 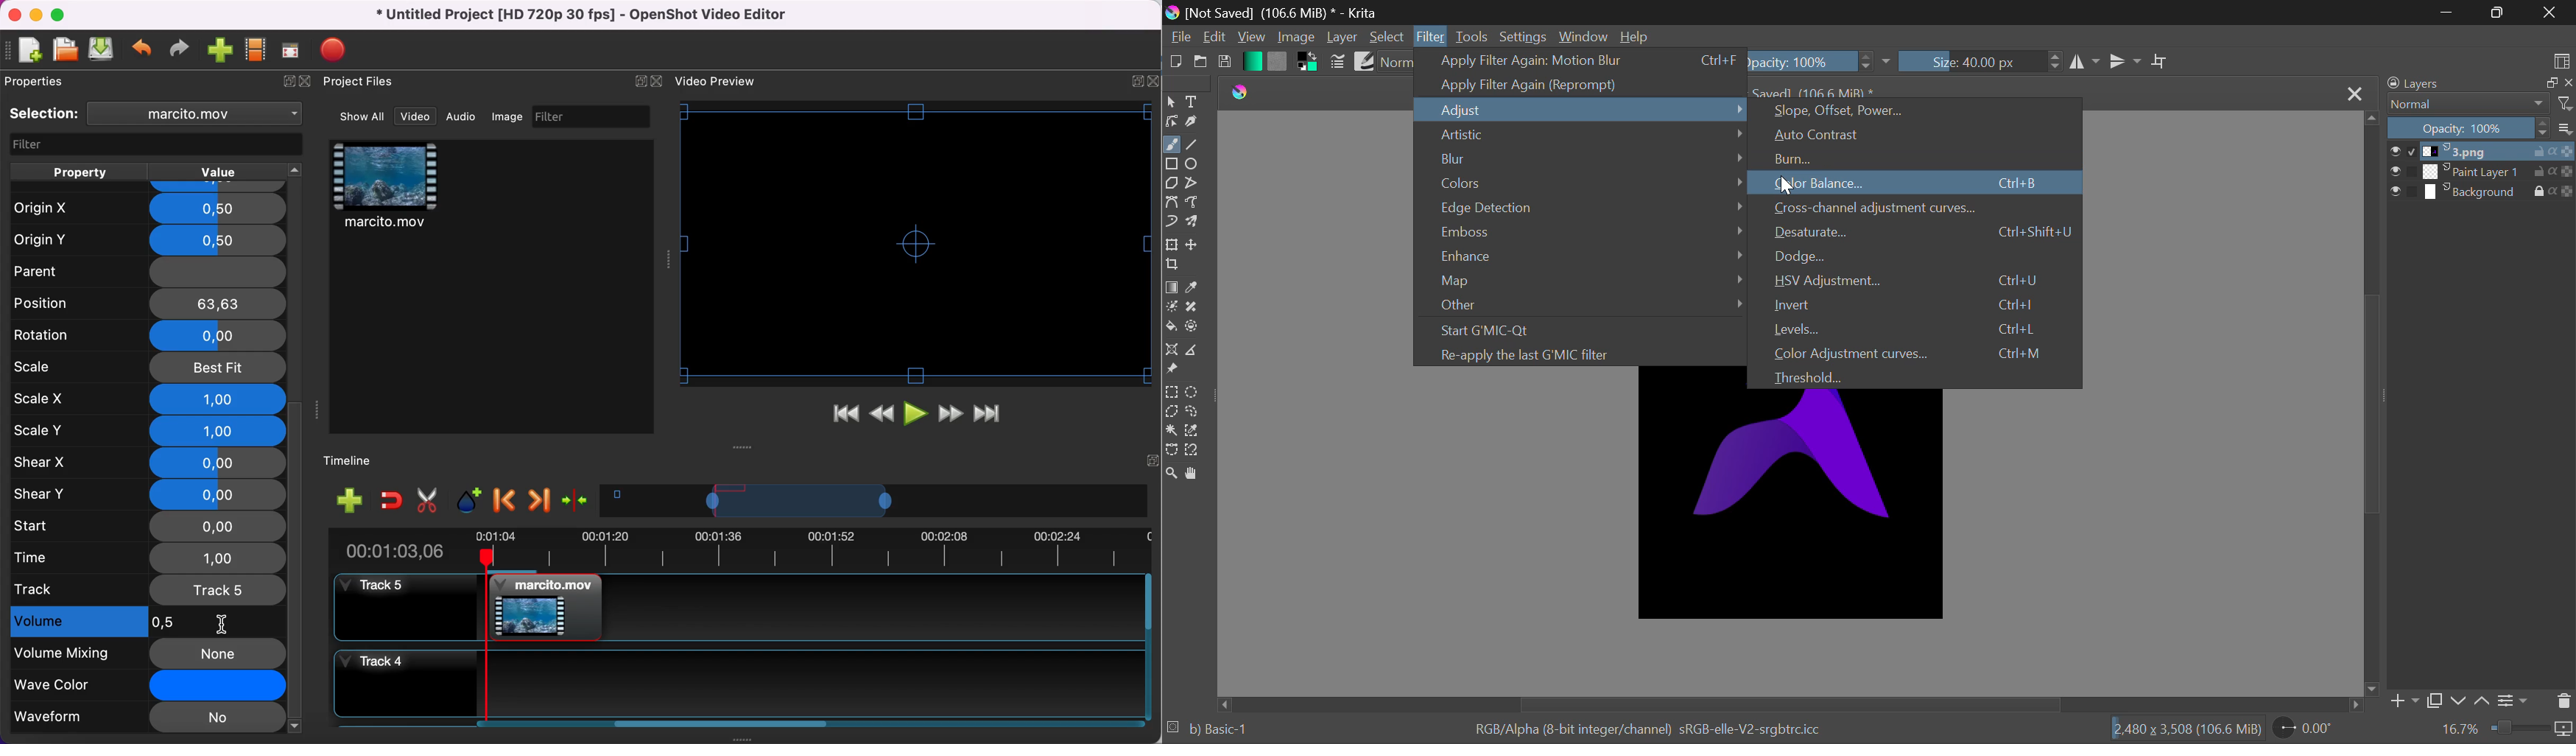 I want to click on jump to end, so click(x=987, y=415).